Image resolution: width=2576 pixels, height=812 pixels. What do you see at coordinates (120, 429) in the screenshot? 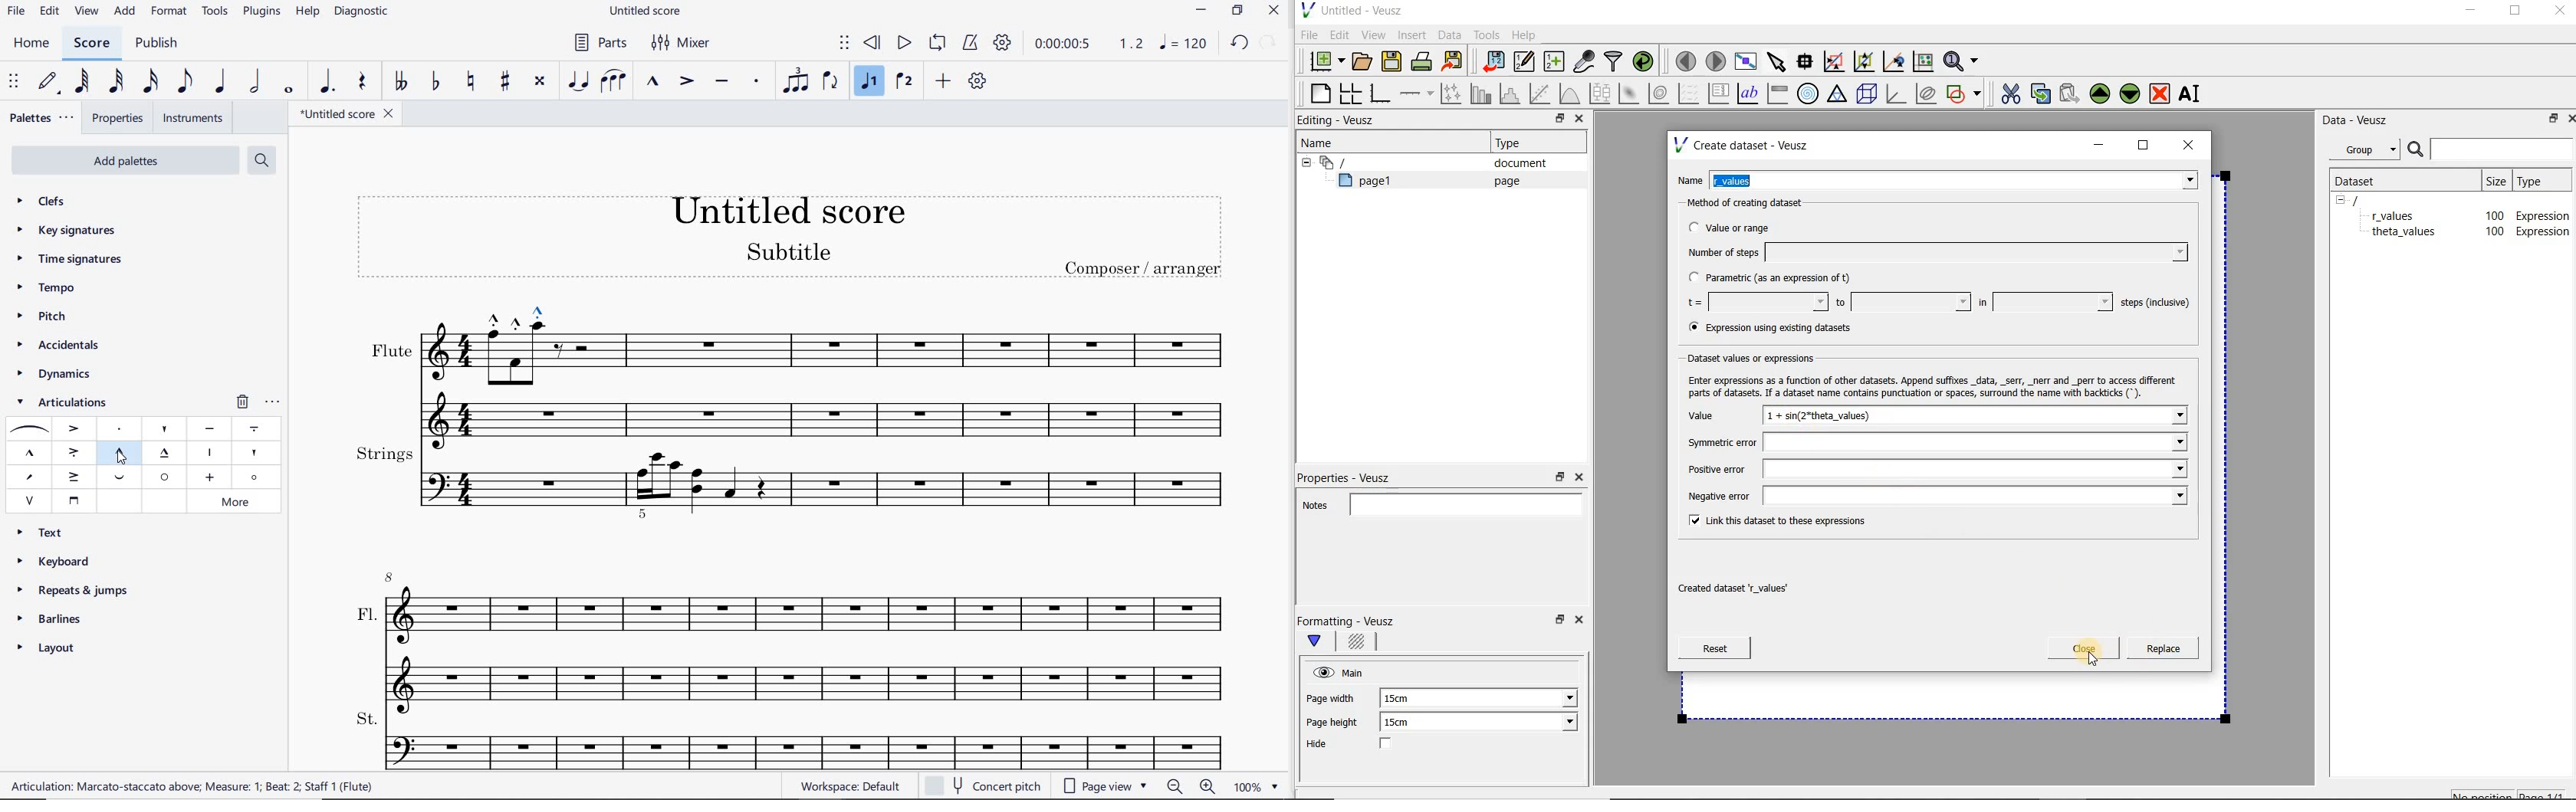
I see `STACCATO ABOVE` at bounding box center [120, 429].